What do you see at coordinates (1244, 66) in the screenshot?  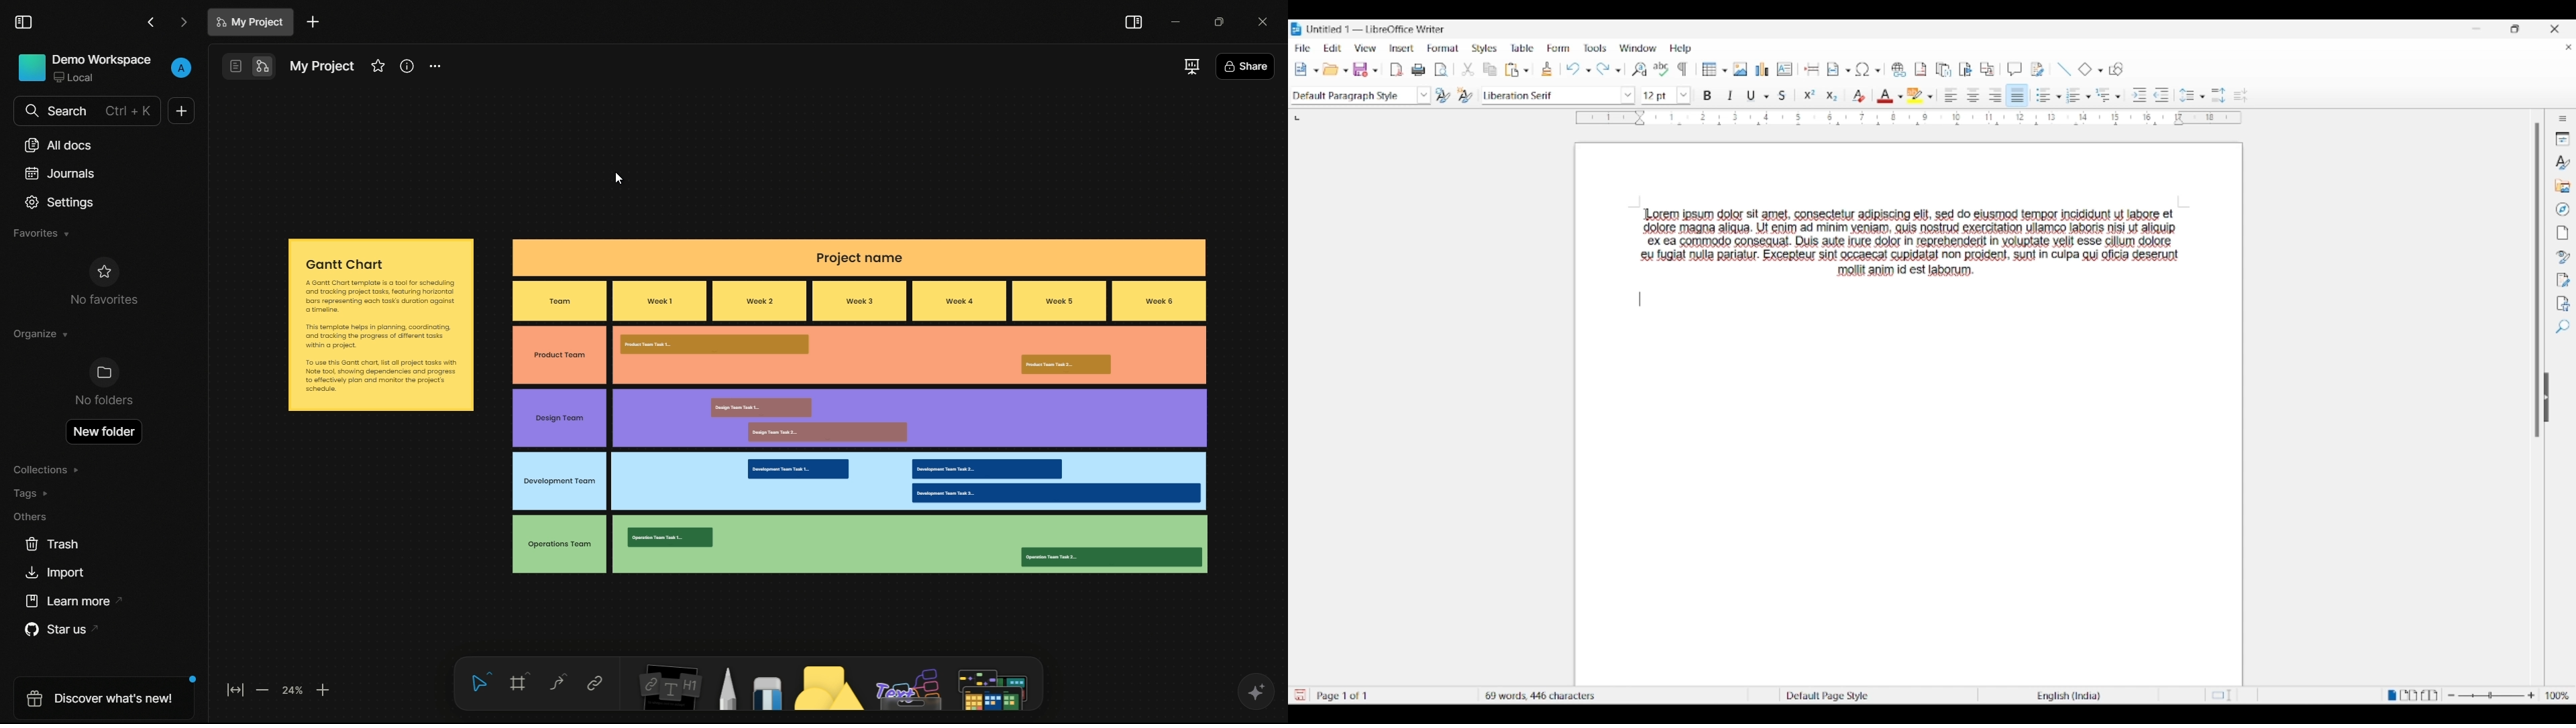 I see `share` at bounding box center [1244, 66].